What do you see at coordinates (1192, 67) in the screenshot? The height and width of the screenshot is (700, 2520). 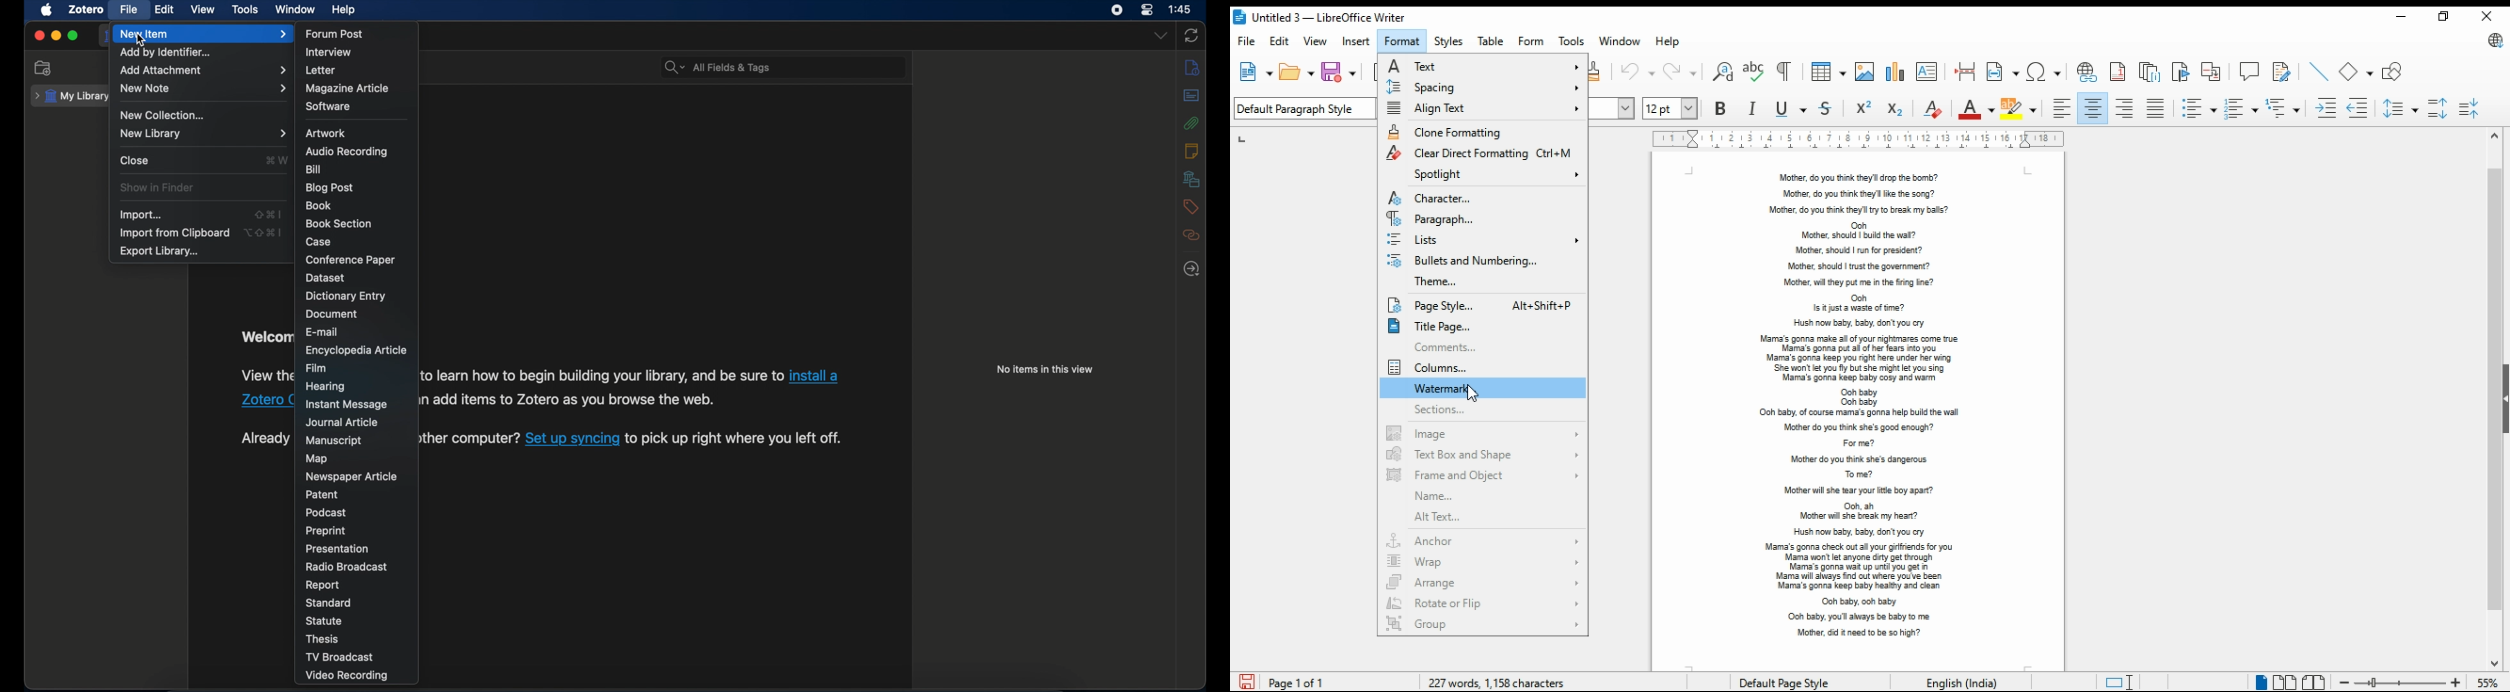 I see `info` at bounding box center [1192, 67].